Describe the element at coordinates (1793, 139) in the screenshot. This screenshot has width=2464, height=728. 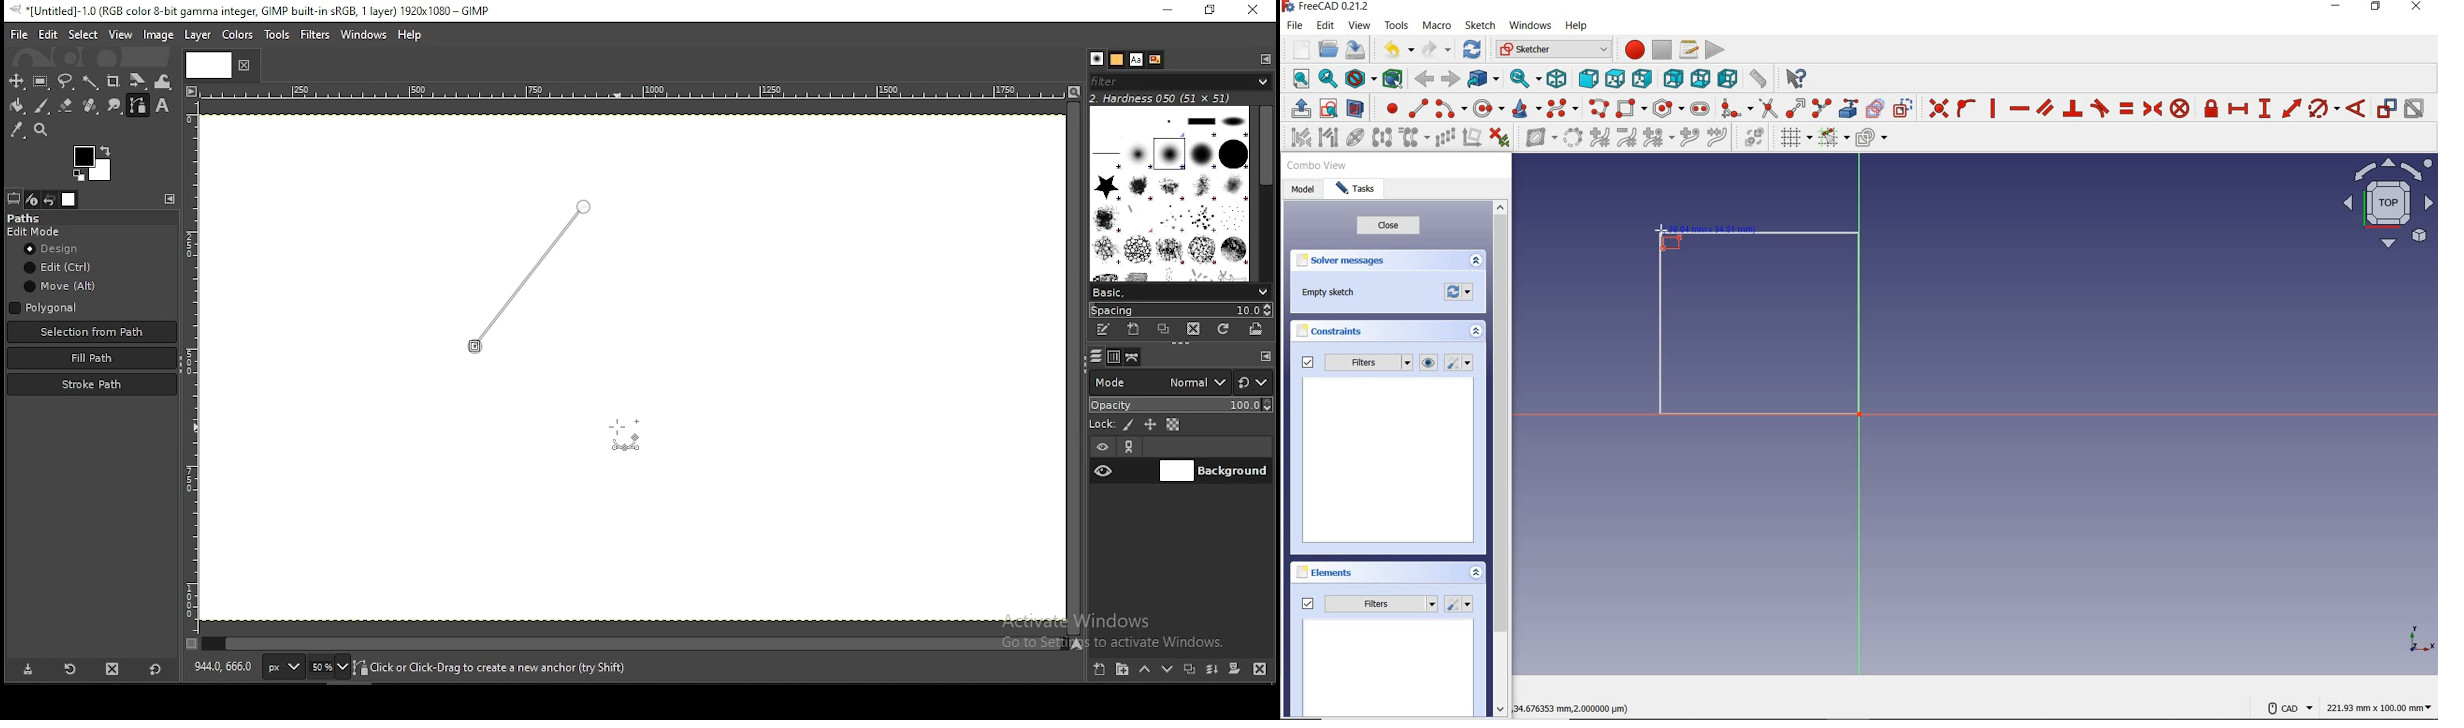
I see `toggle grid` at that location.